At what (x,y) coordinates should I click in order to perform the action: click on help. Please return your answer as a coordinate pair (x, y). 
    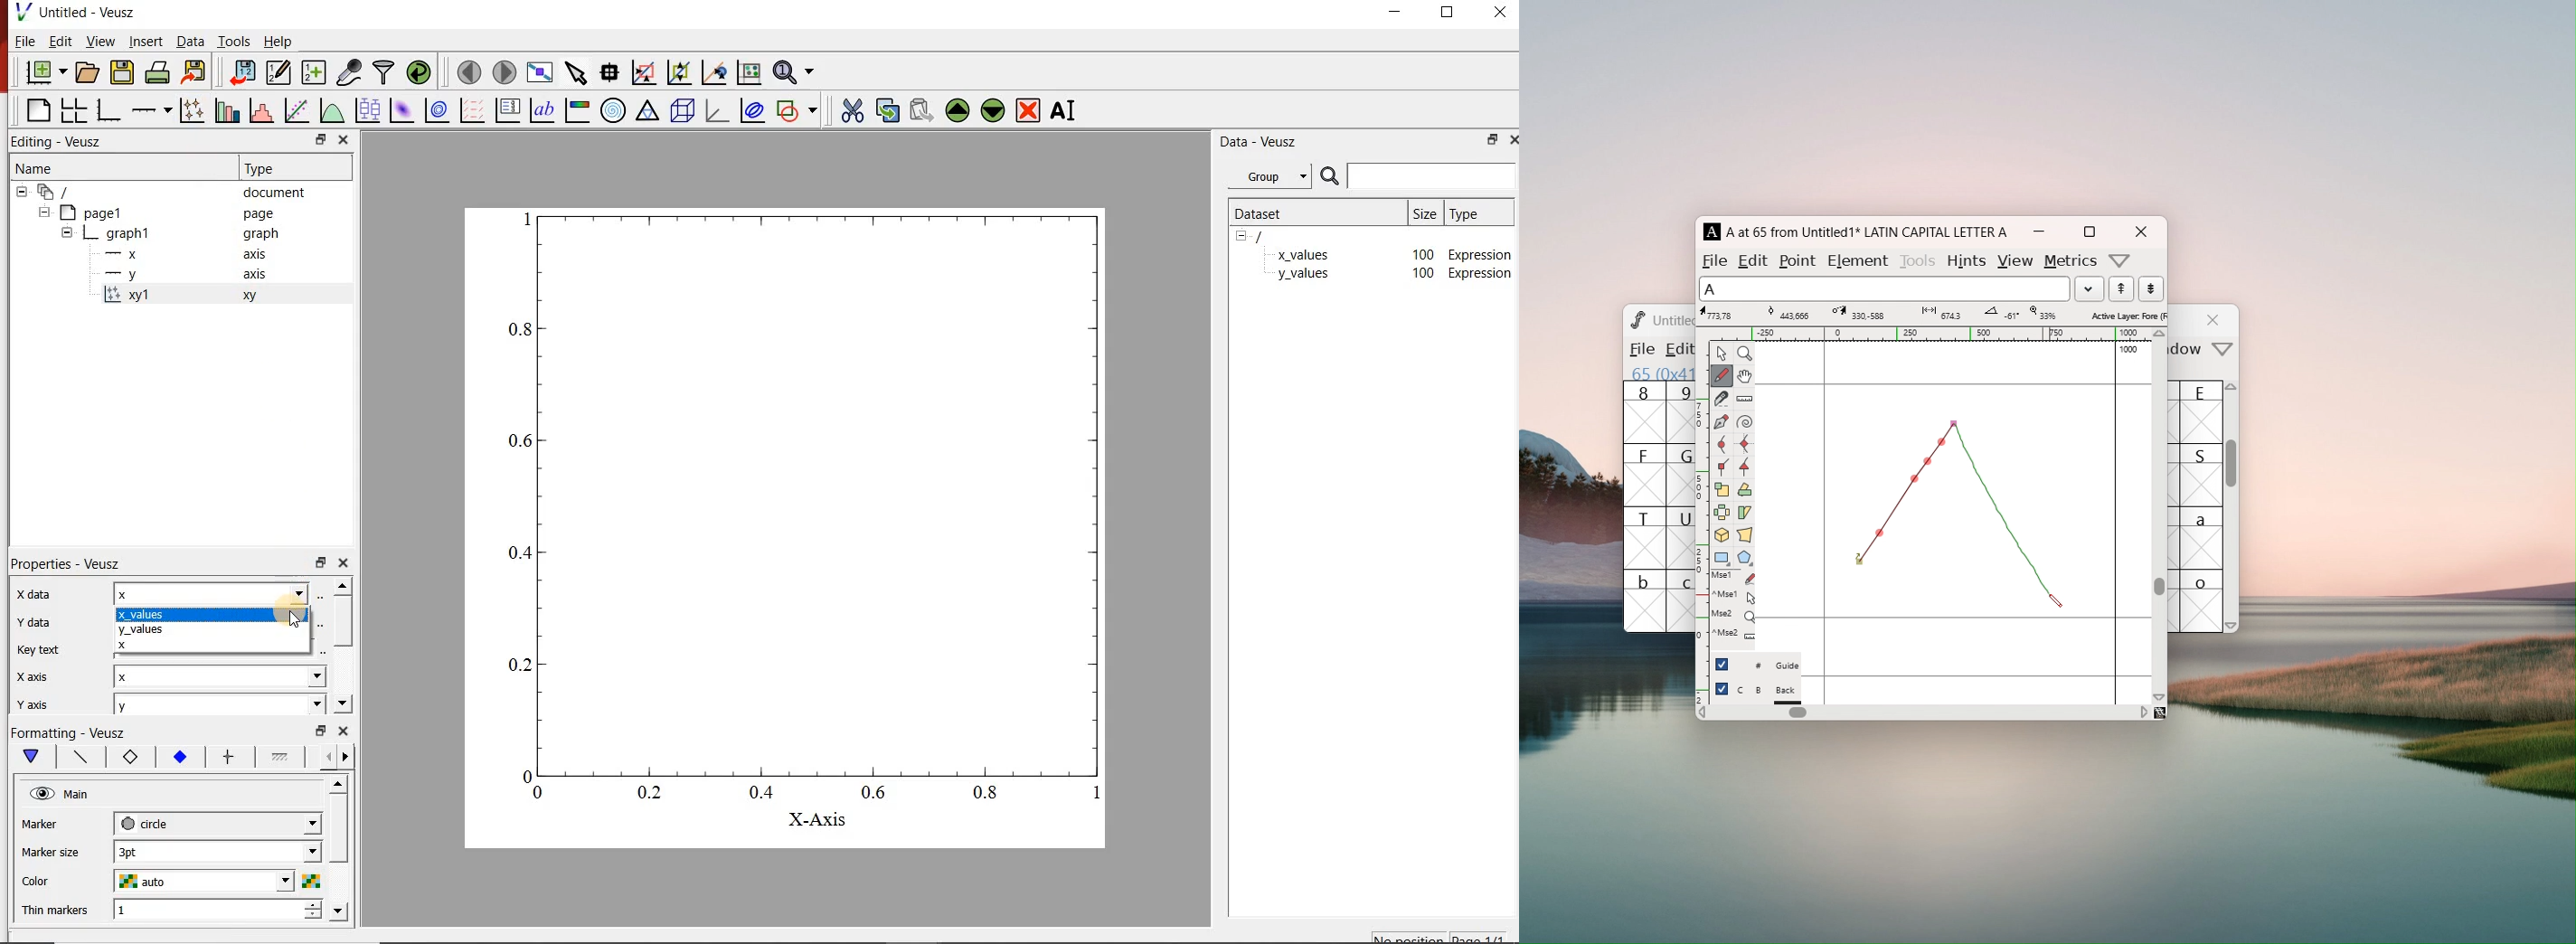
    Looking at the image, I should click on (283, 41).